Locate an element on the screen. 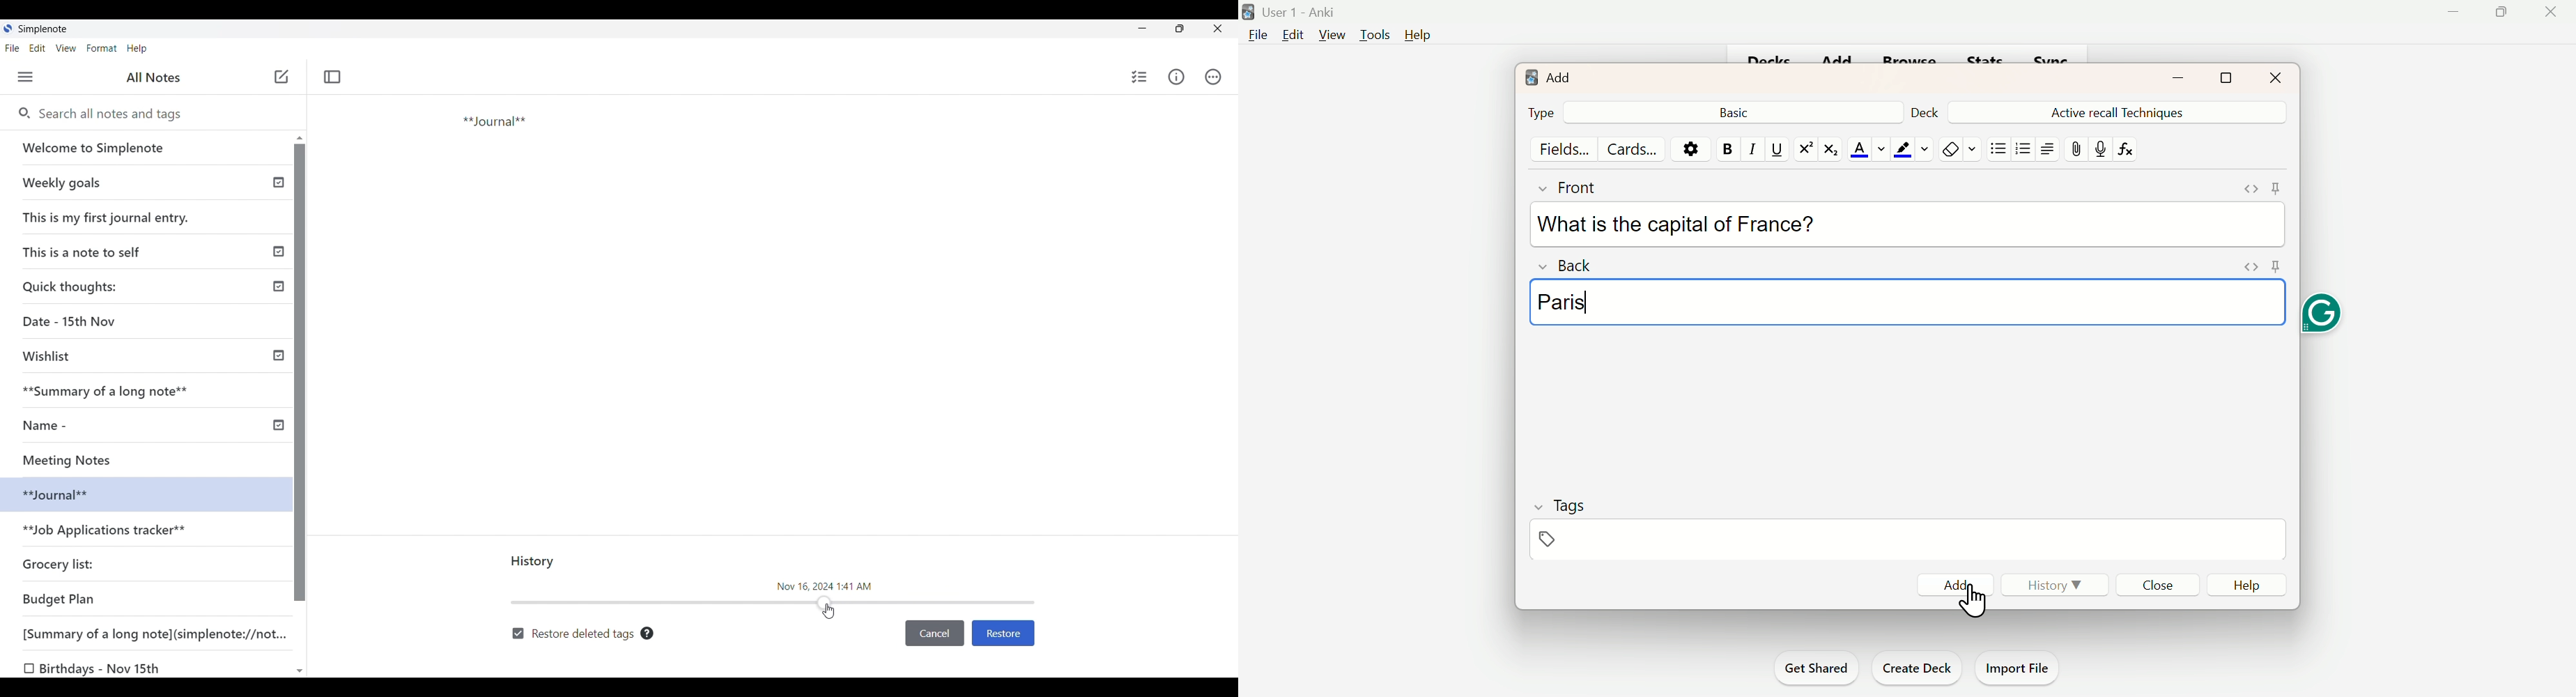 The image size is (2576, 700). Get Shared is located at coordinates (1812, 667).